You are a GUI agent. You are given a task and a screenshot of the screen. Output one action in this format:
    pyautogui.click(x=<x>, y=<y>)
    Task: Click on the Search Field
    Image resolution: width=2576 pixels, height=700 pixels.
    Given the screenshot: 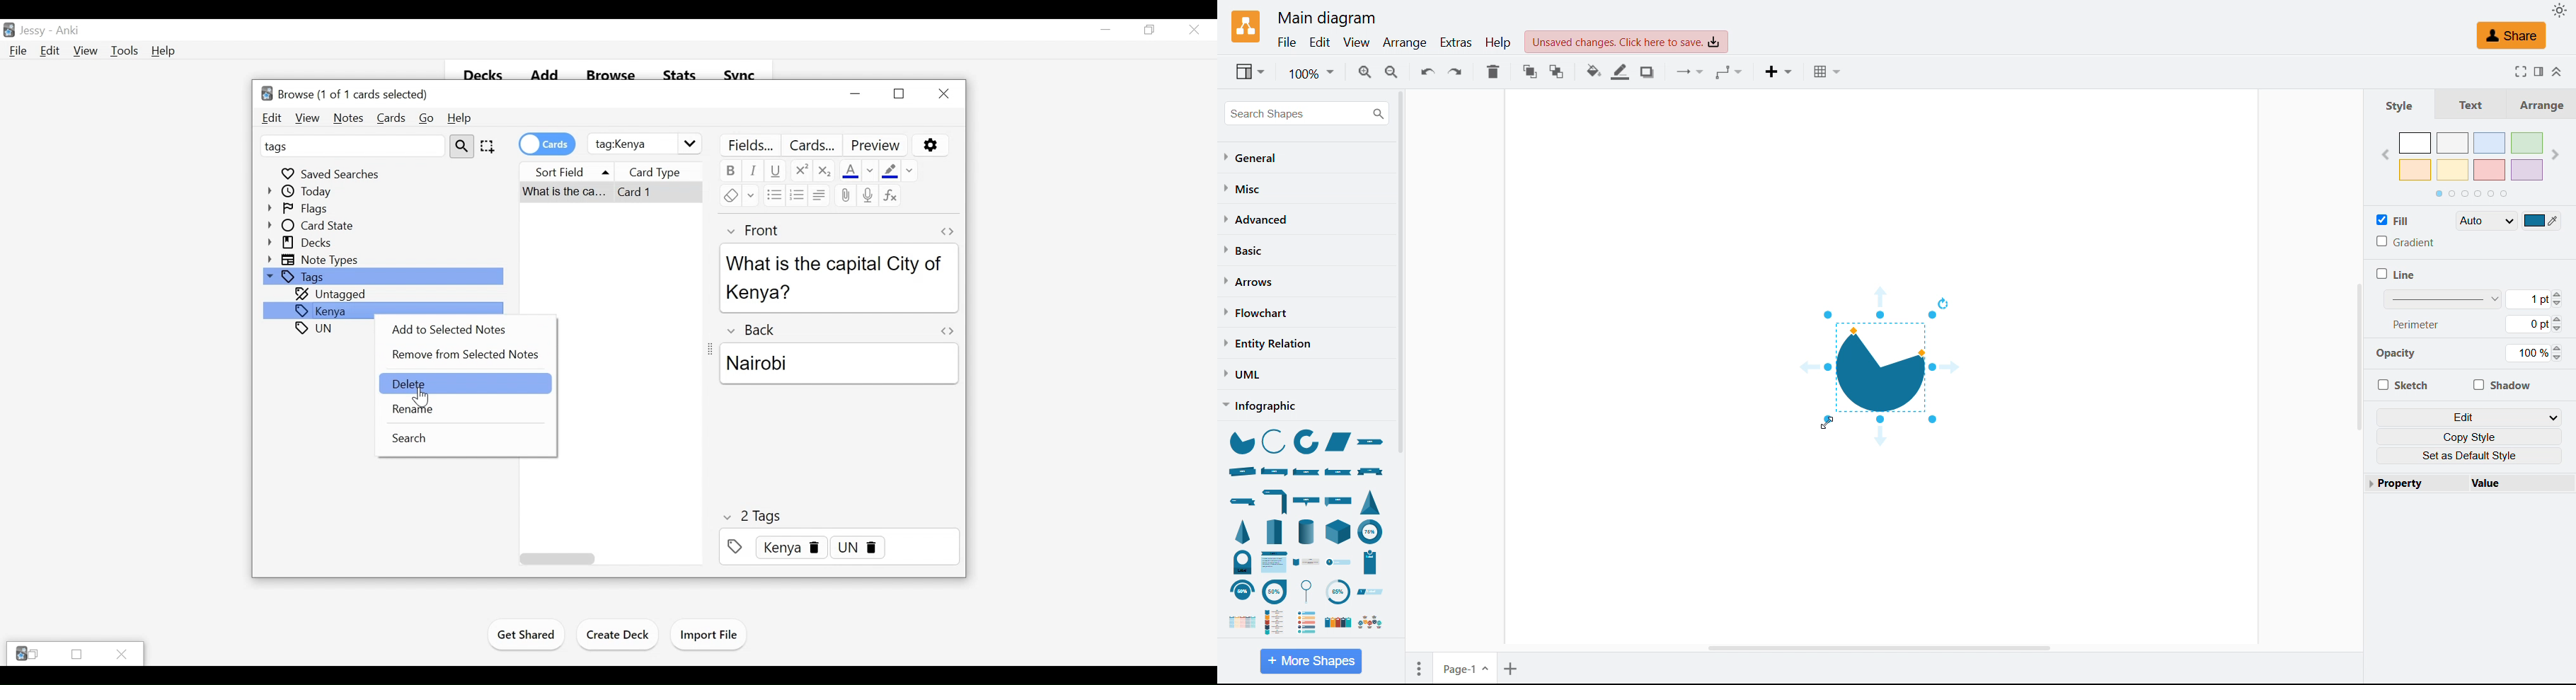 What is the action you would take?
    pyautogui.click(x=645, y=144)
    